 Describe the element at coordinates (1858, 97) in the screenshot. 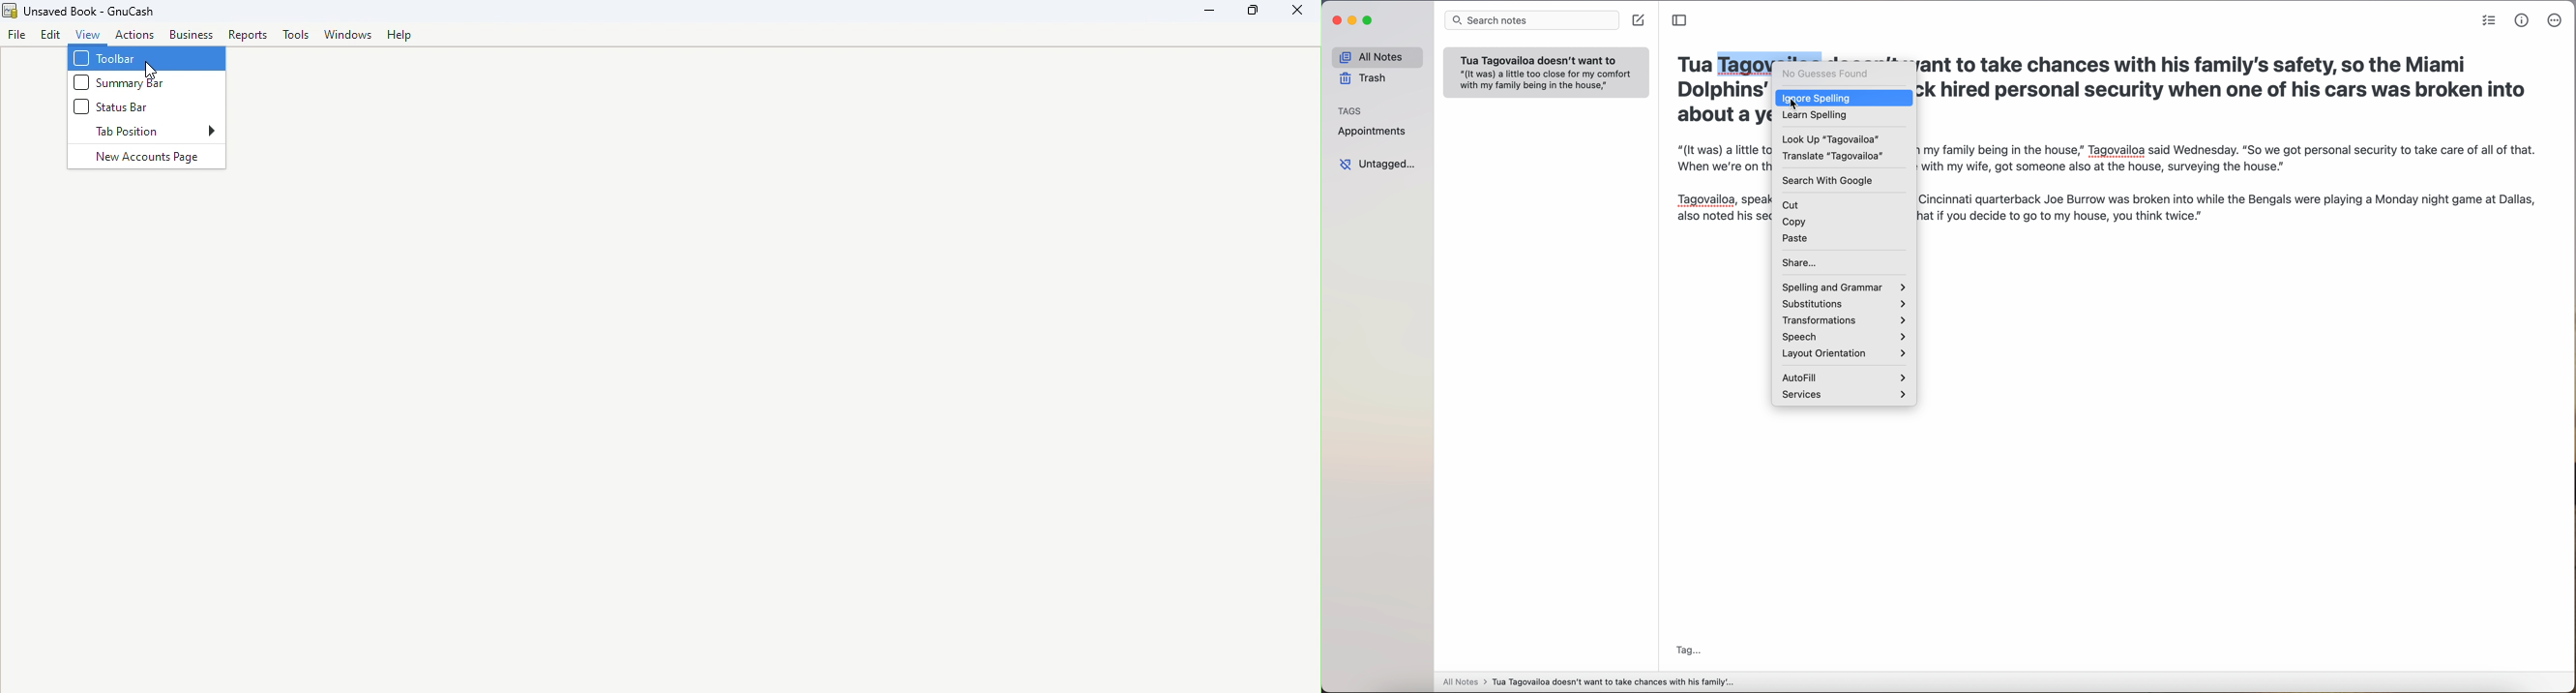

I see `ignore spelling` at that location.